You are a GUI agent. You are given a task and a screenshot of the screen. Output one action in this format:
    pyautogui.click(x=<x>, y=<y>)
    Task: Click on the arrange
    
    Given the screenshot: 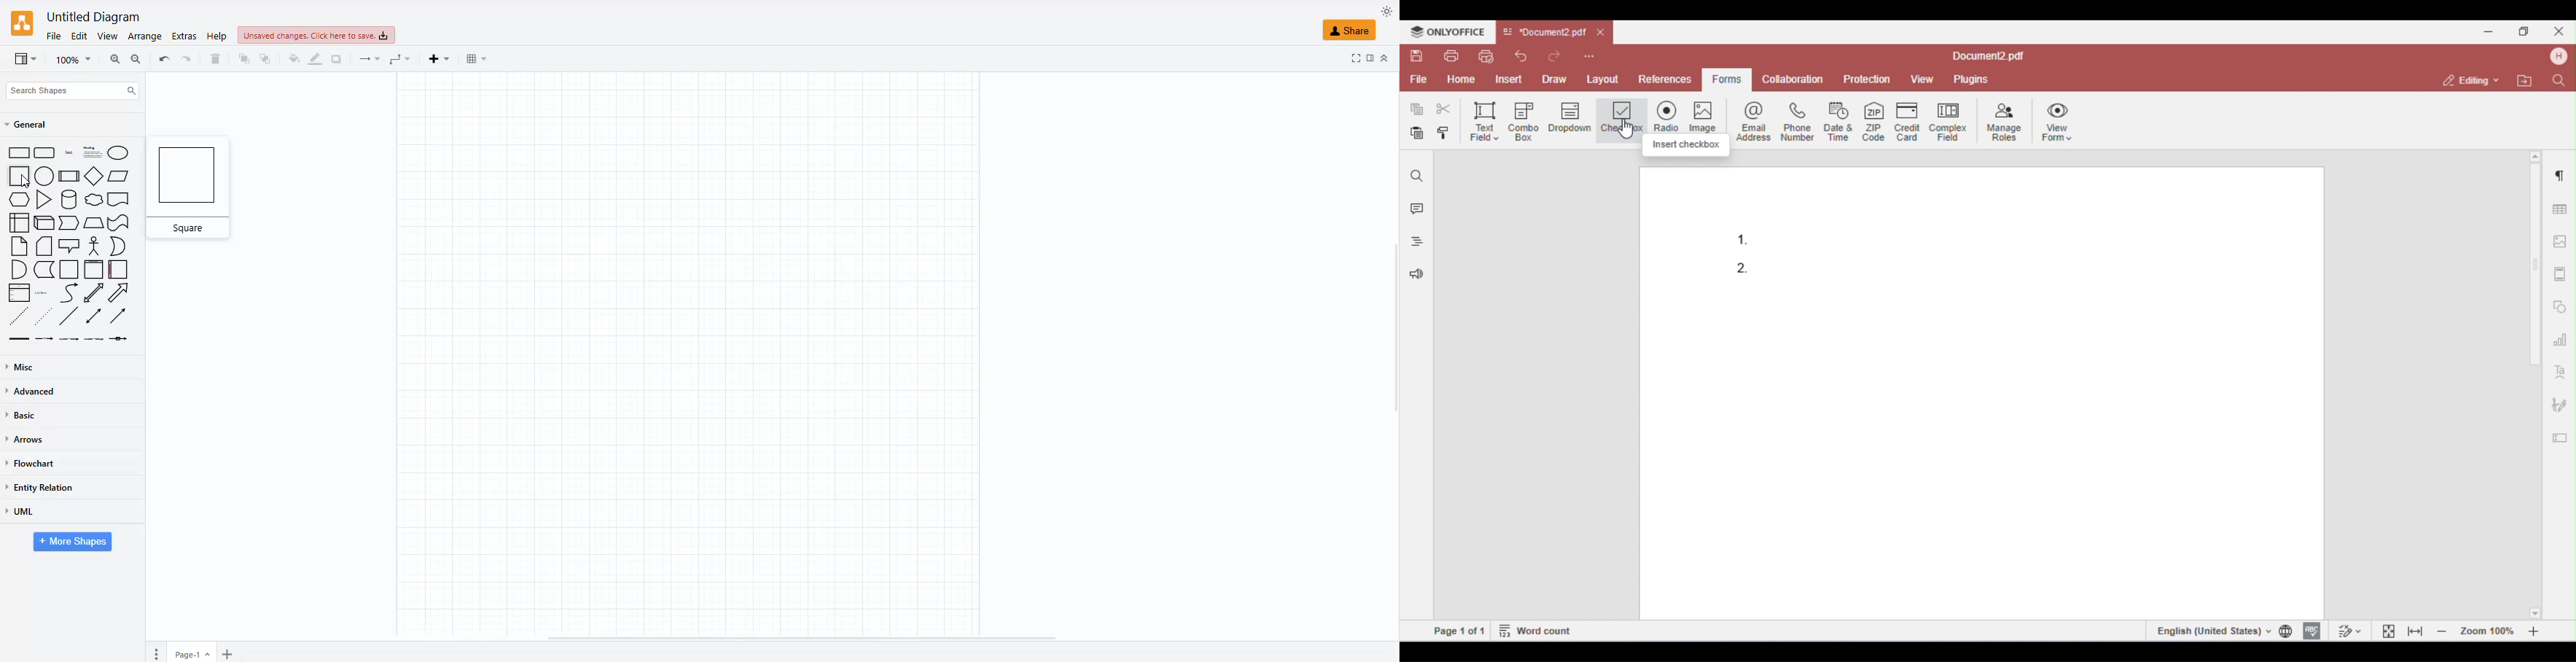 What is the action you would take?
    pyautogui.click(x=144, y=36)
    